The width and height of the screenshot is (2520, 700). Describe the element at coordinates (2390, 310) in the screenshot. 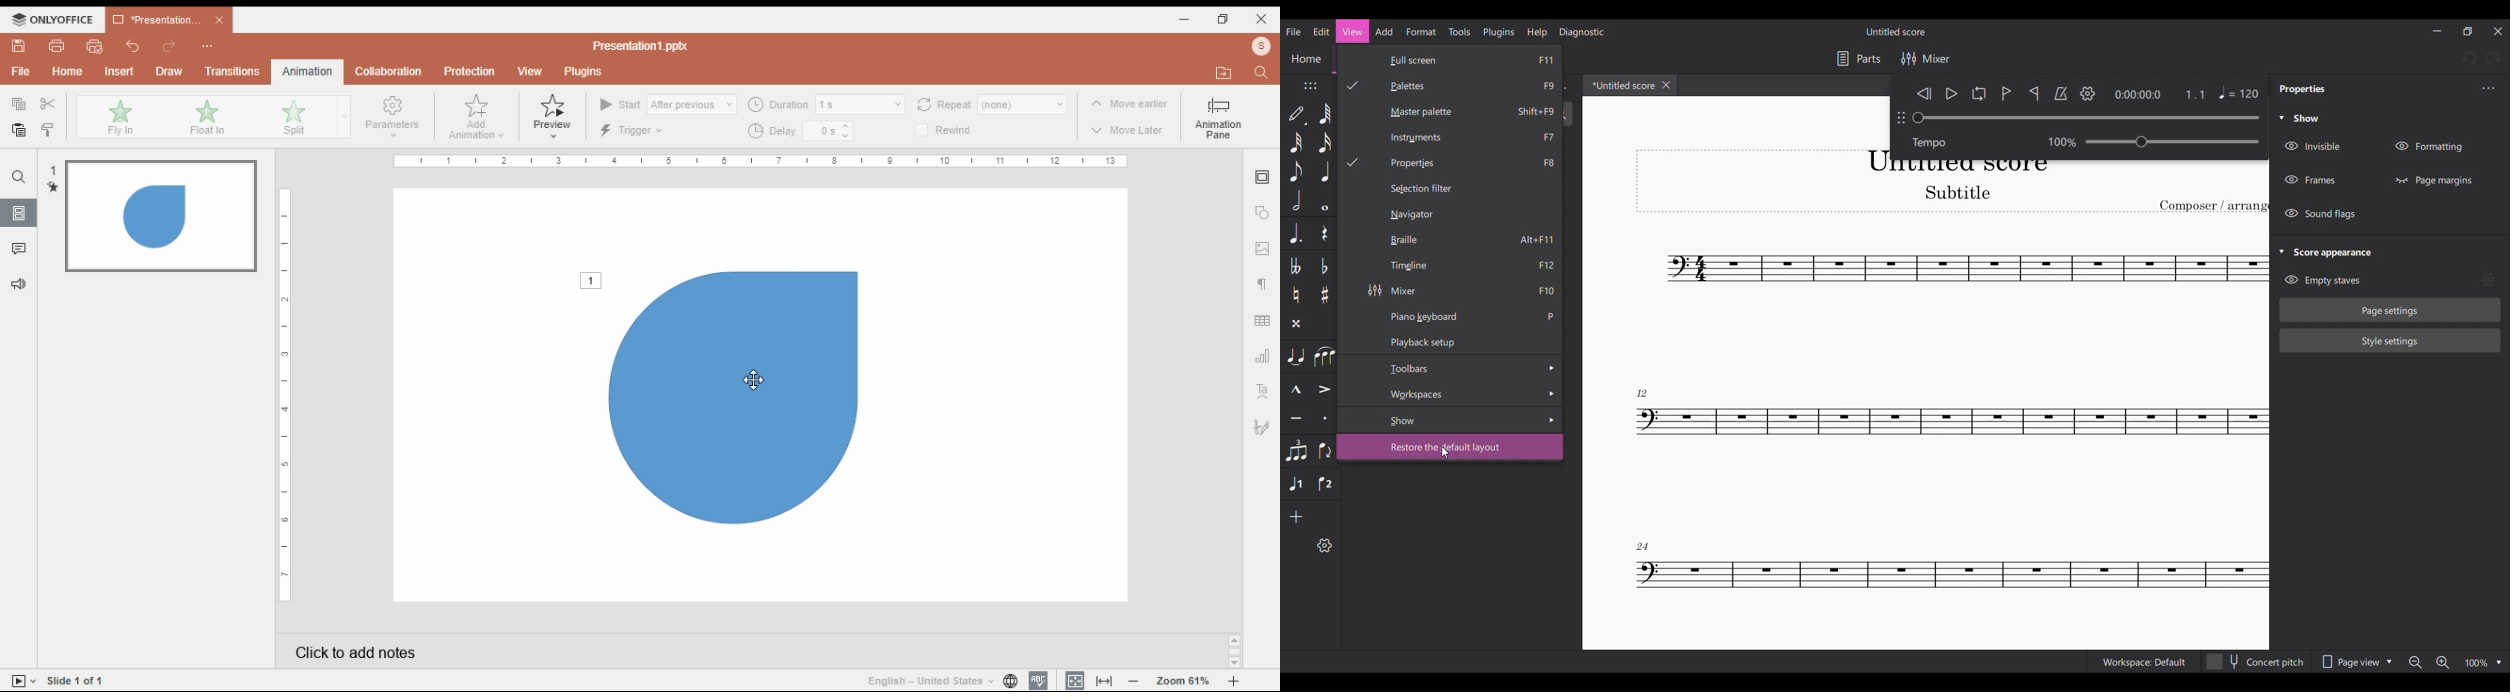

I see `Page settings` at that location.